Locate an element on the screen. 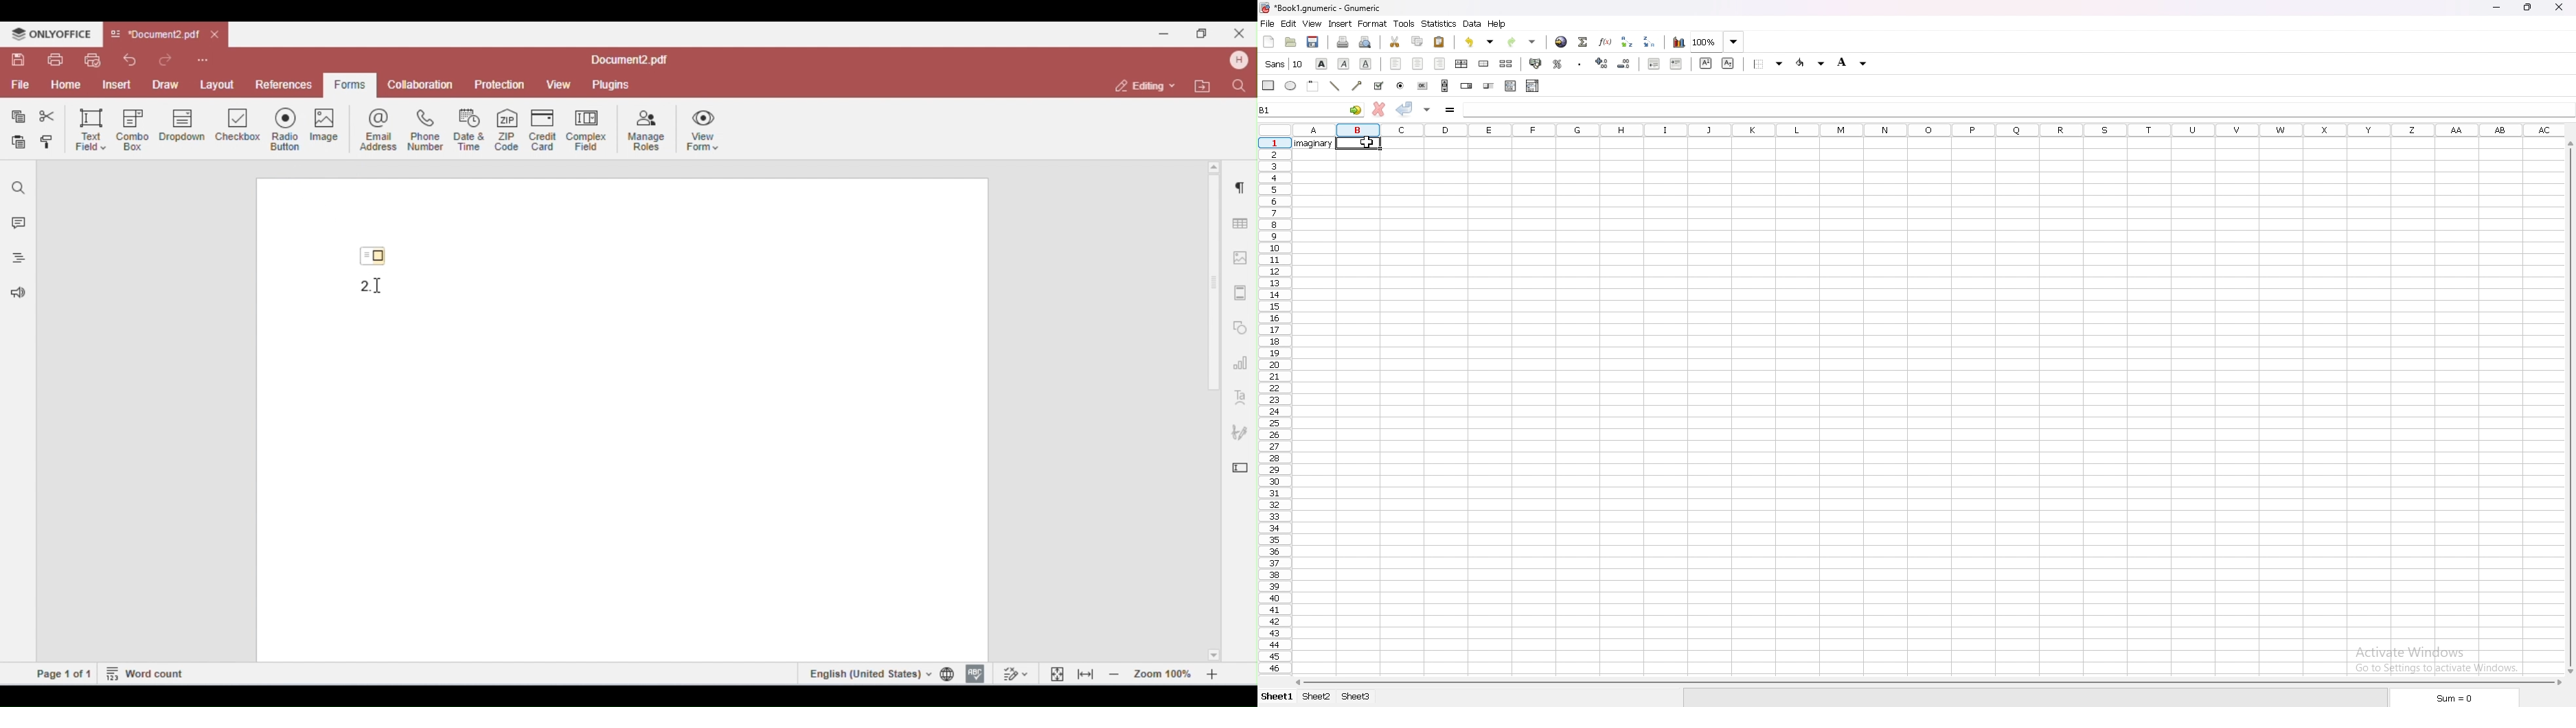 Image resolution: width=2576 pixels, height=728 pixels. cancel change is located at coordinates (1378, 110).